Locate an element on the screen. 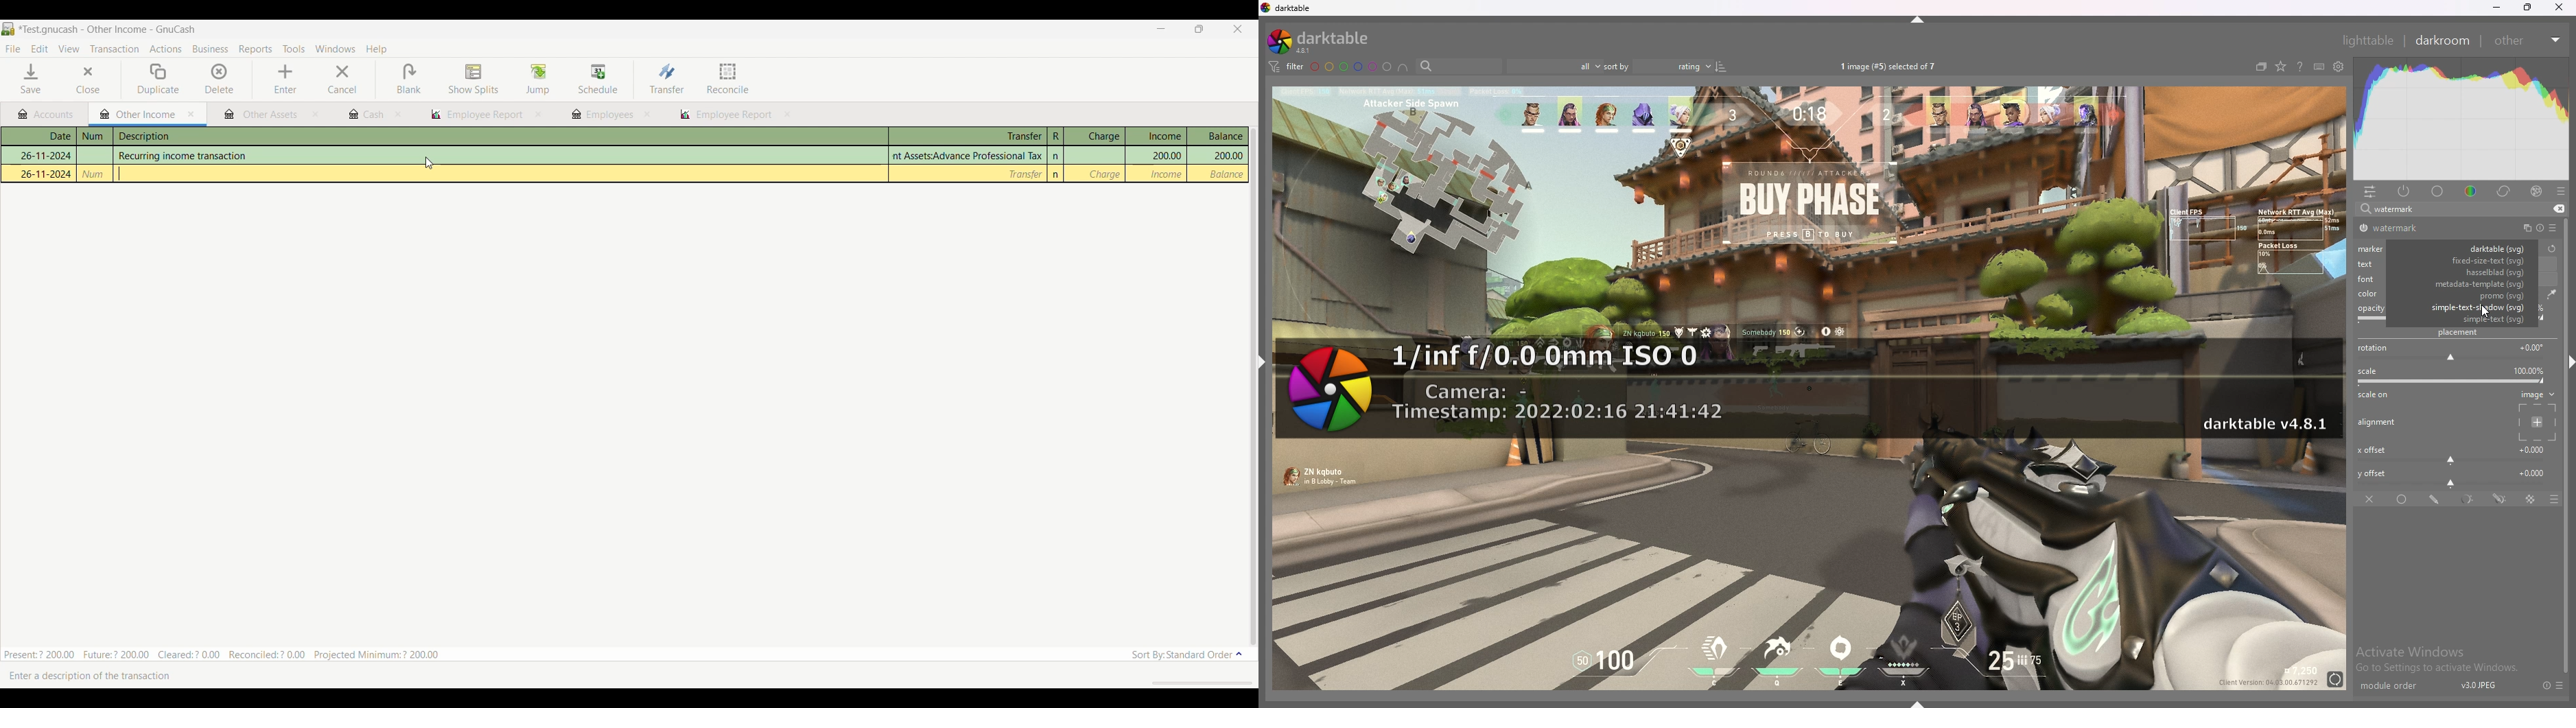 This screenshot has width=2576, height=728. hasselblad svg is located at coordinates (2464, 273).